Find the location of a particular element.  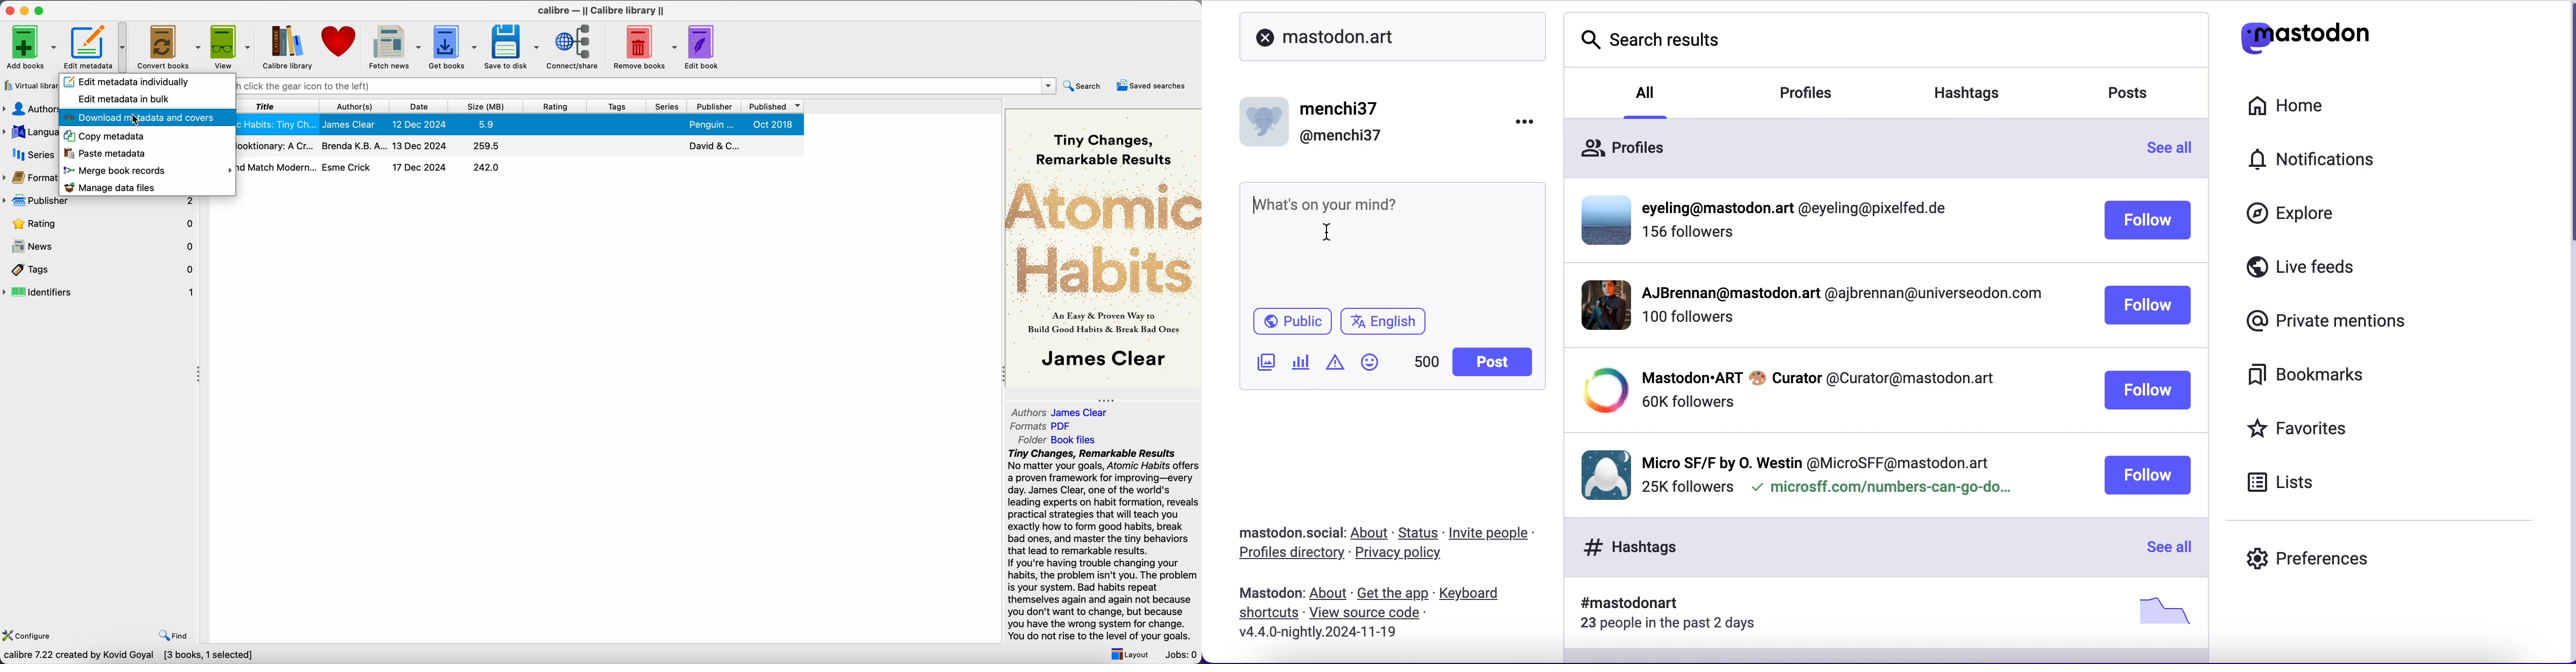

display picture is located at coordinates (1266, 118).